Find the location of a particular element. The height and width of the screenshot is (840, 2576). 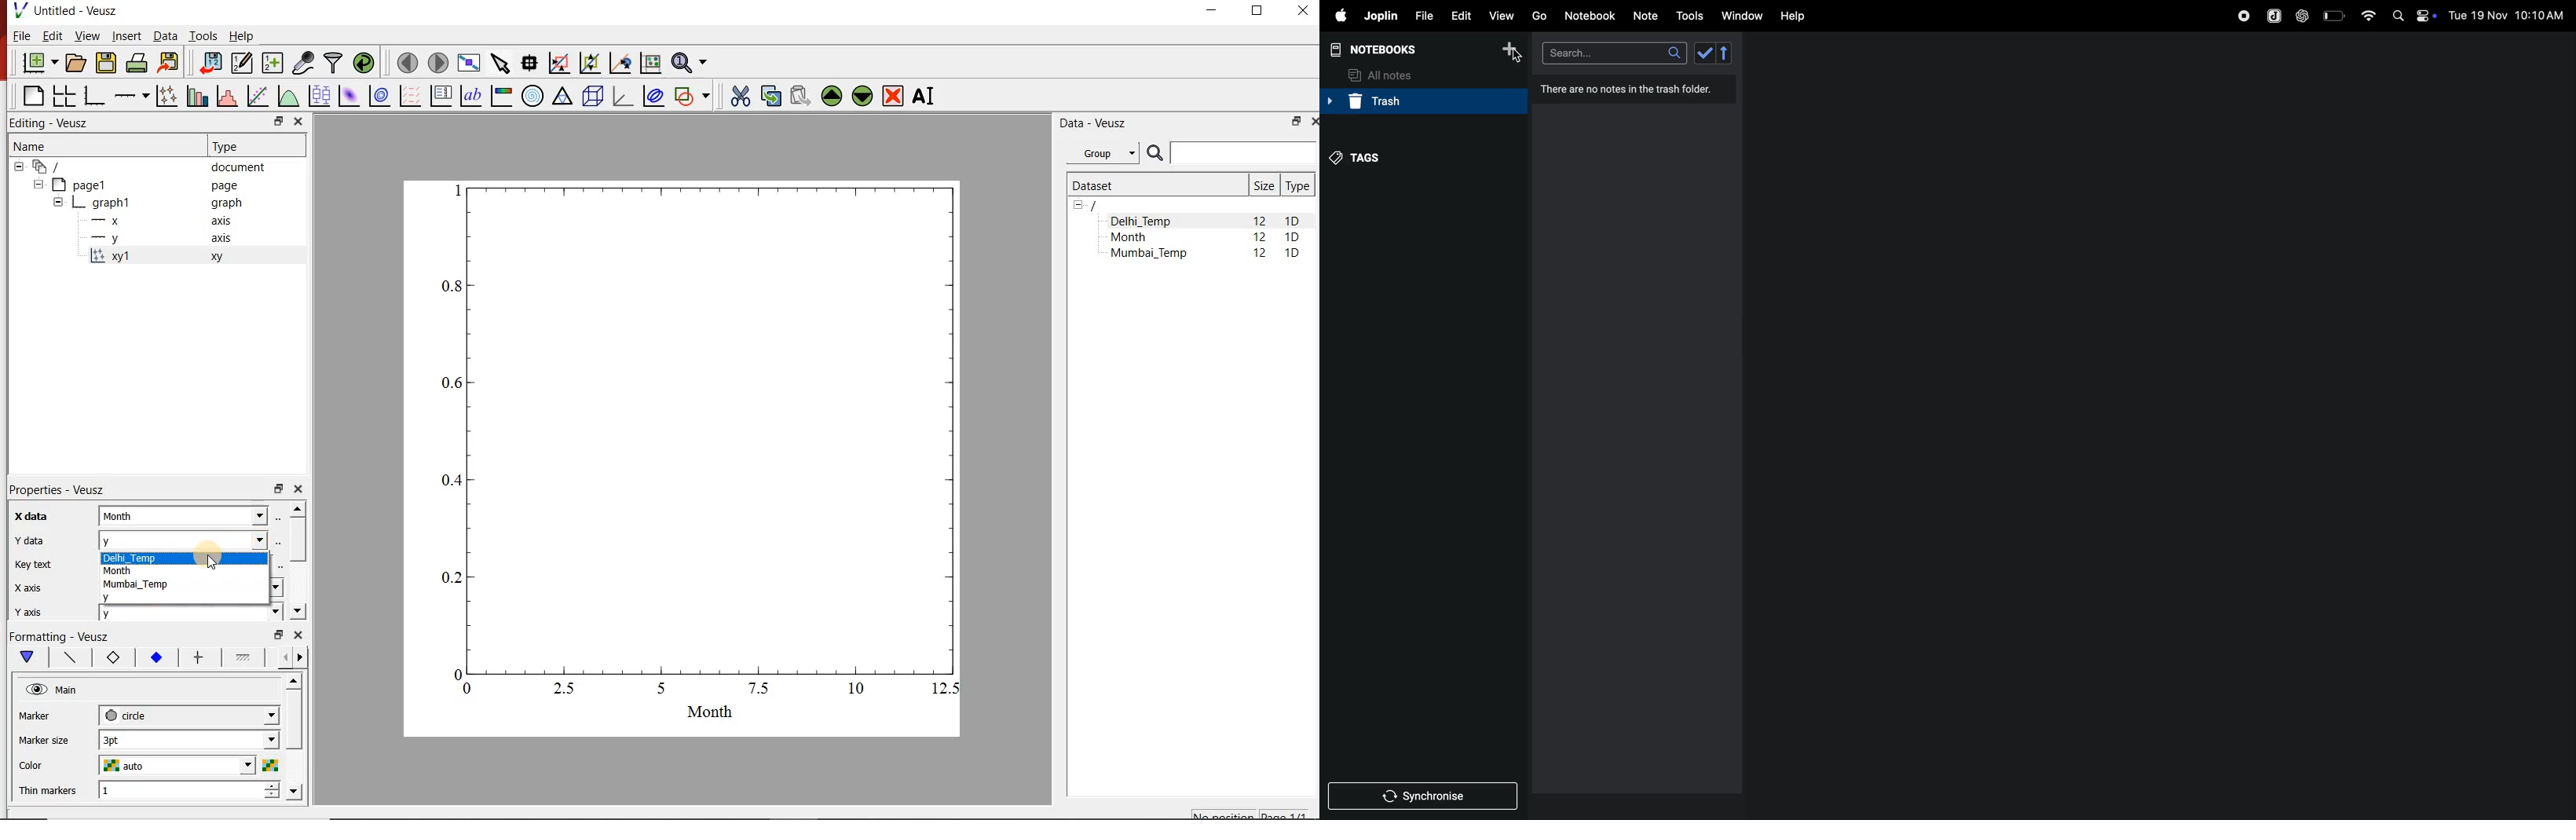

Tue 19 Nov 10:10 AM(date and time) is located at coordinates (2508, 16).